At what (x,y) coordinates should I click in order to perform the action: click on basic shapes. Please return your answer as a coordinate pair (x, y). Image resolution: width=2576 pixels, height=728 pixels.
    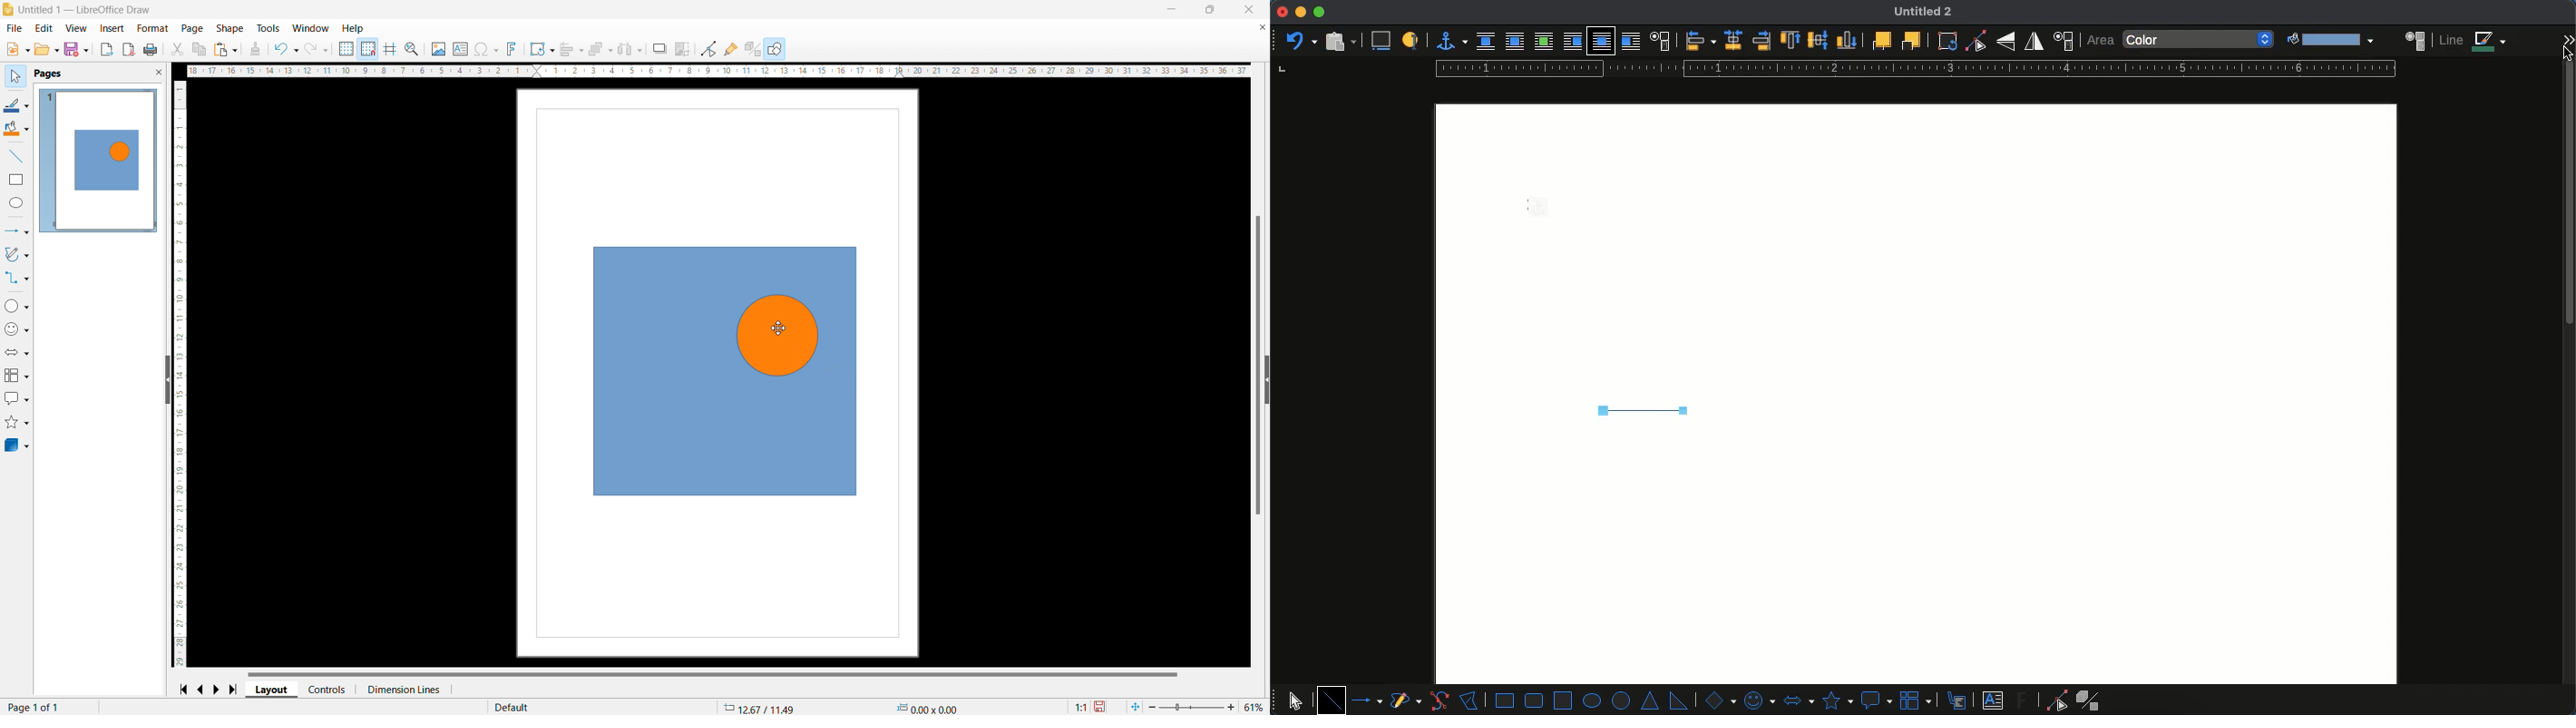
    Looking at the image, I should click on (17, 305).